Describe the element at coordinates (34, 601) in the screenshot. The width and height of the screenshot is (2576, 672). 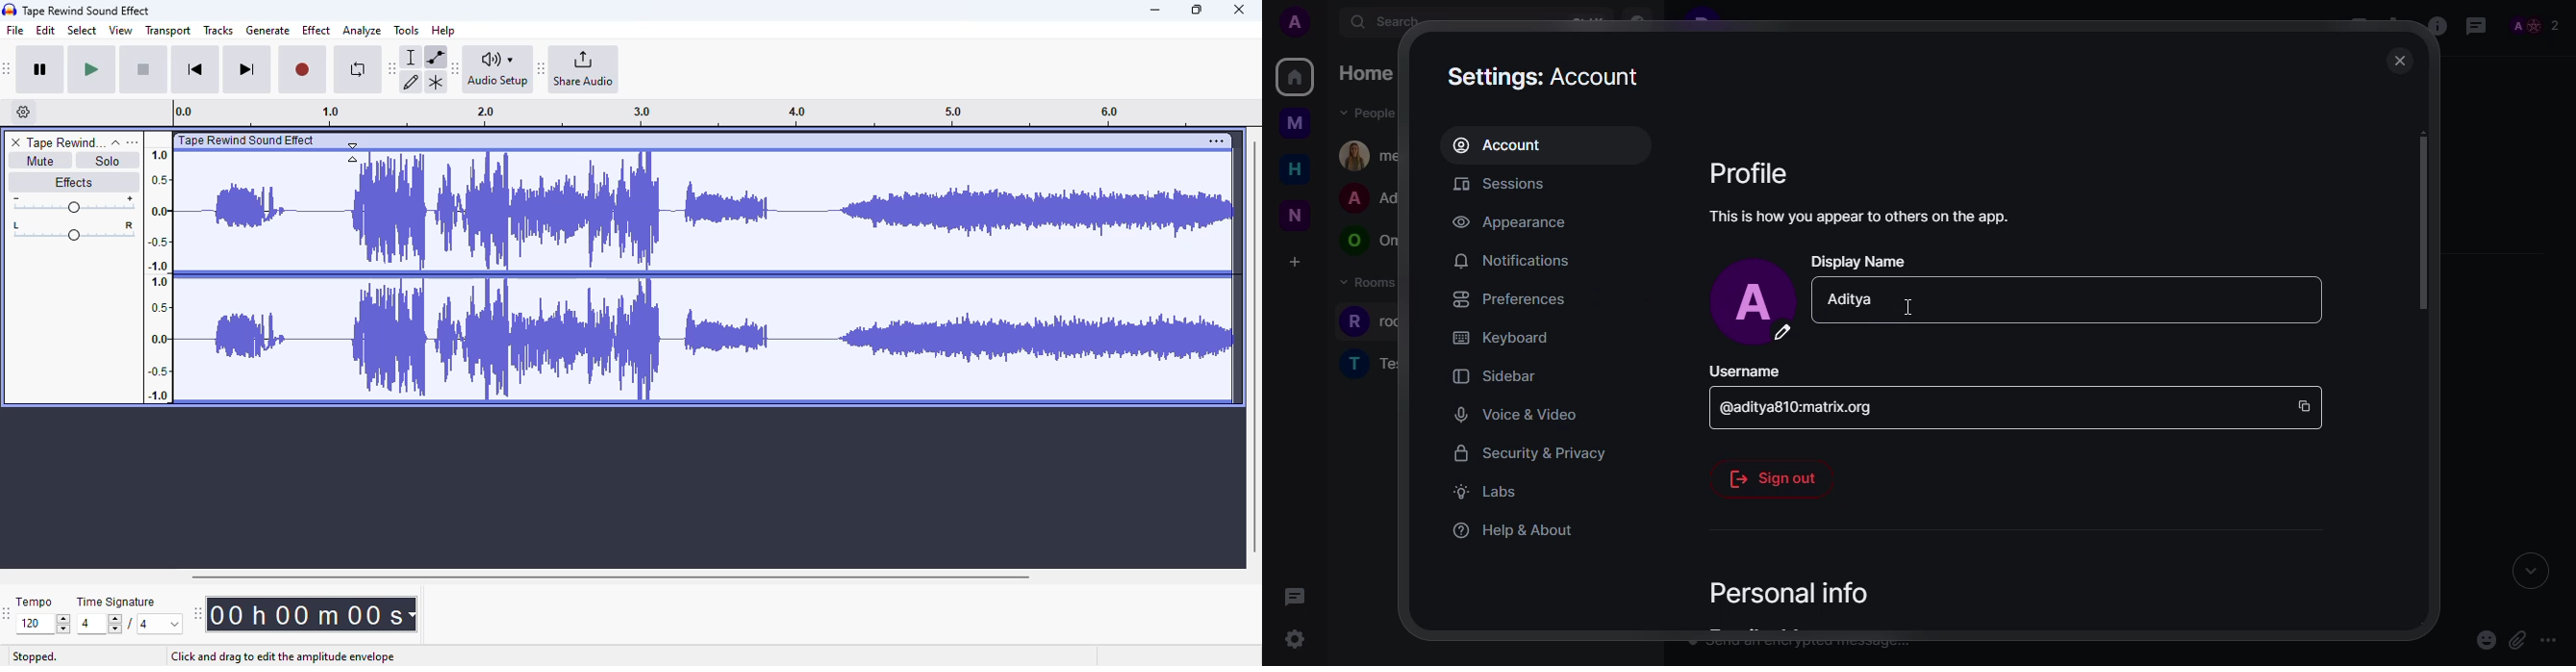
I see `tempo` at that location.